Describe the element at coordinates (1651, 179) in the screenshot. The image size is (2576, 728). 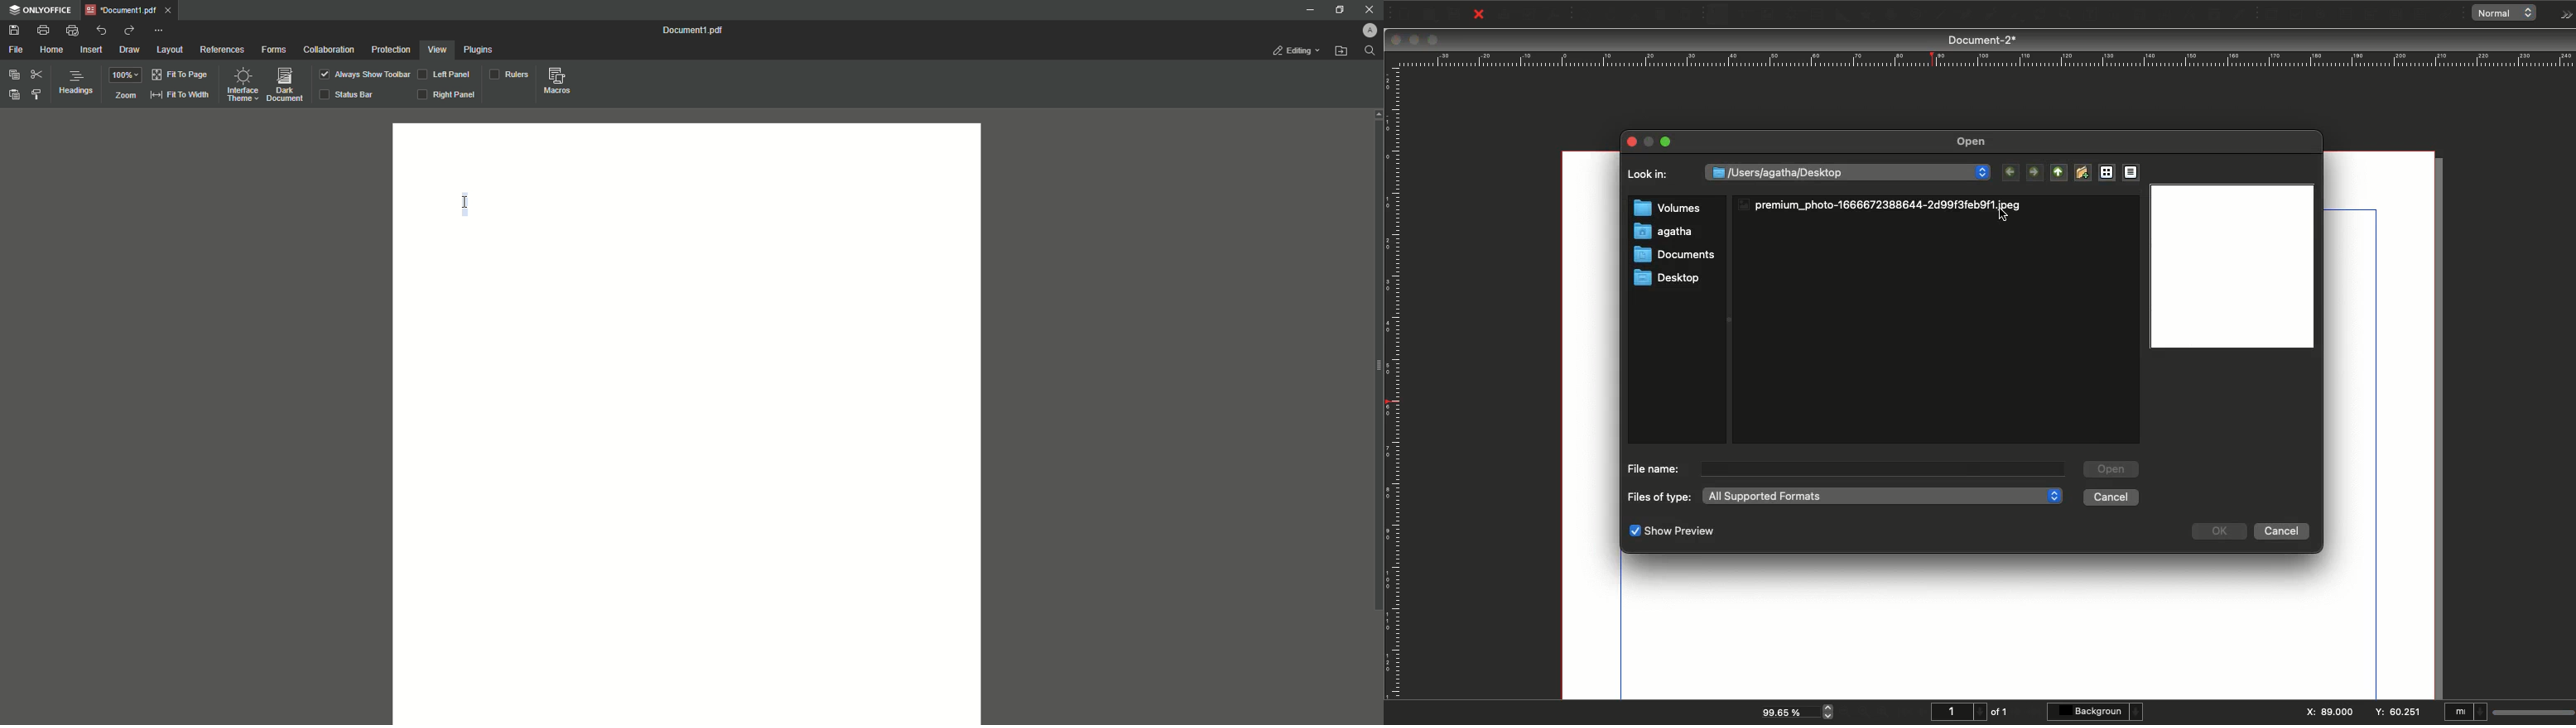
I see `Look in` at that location.